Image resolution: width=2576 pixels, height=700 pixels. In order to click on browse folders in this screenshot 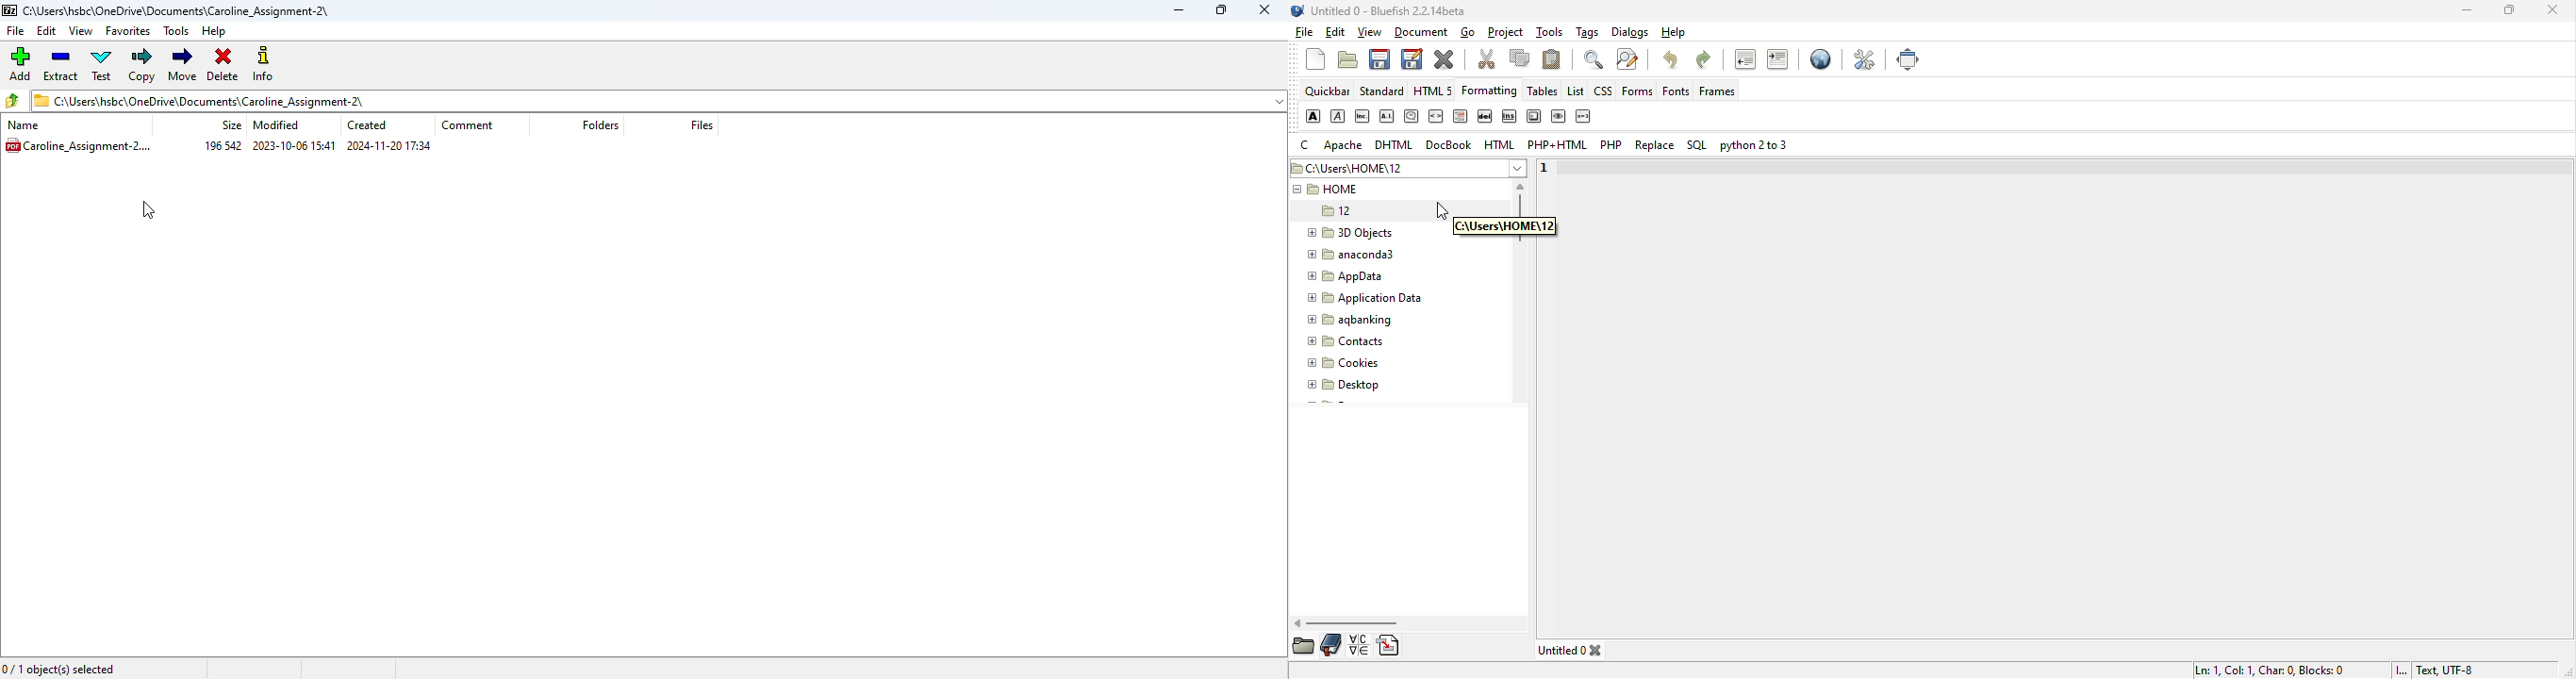, I will do `click(12, 100)`.